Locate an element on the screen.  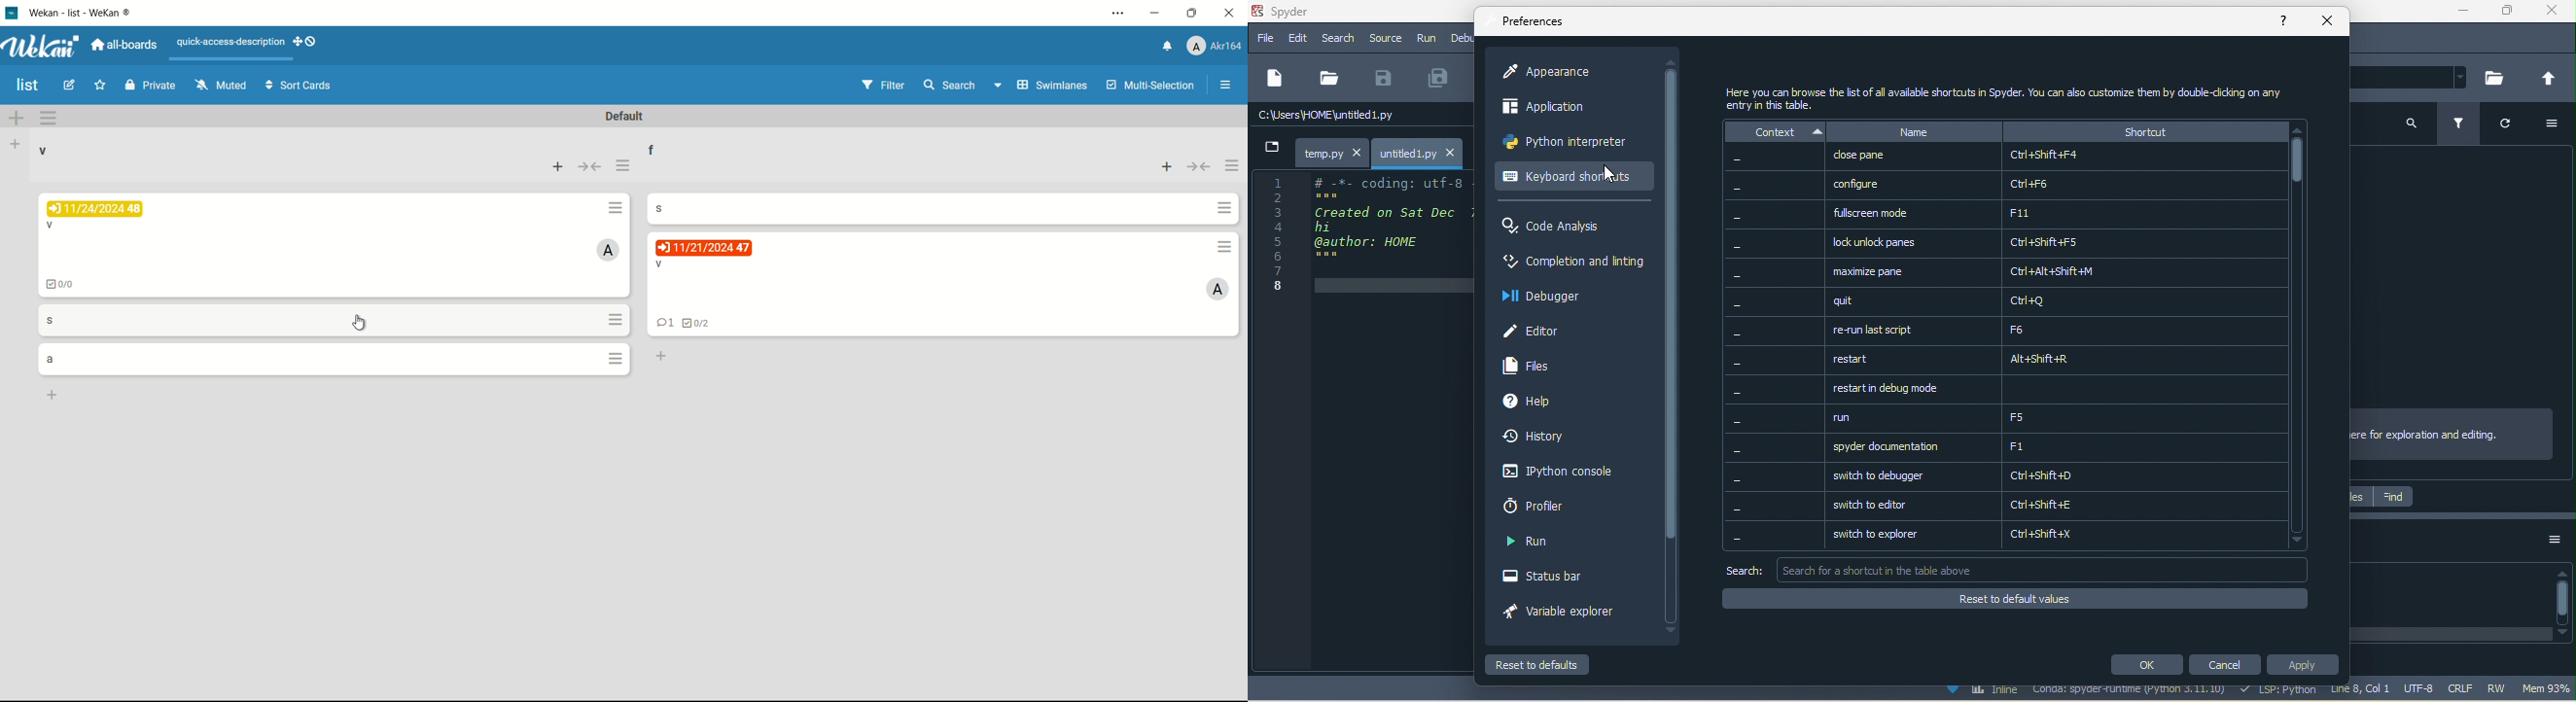
help is located at coordinates (2287, 22).